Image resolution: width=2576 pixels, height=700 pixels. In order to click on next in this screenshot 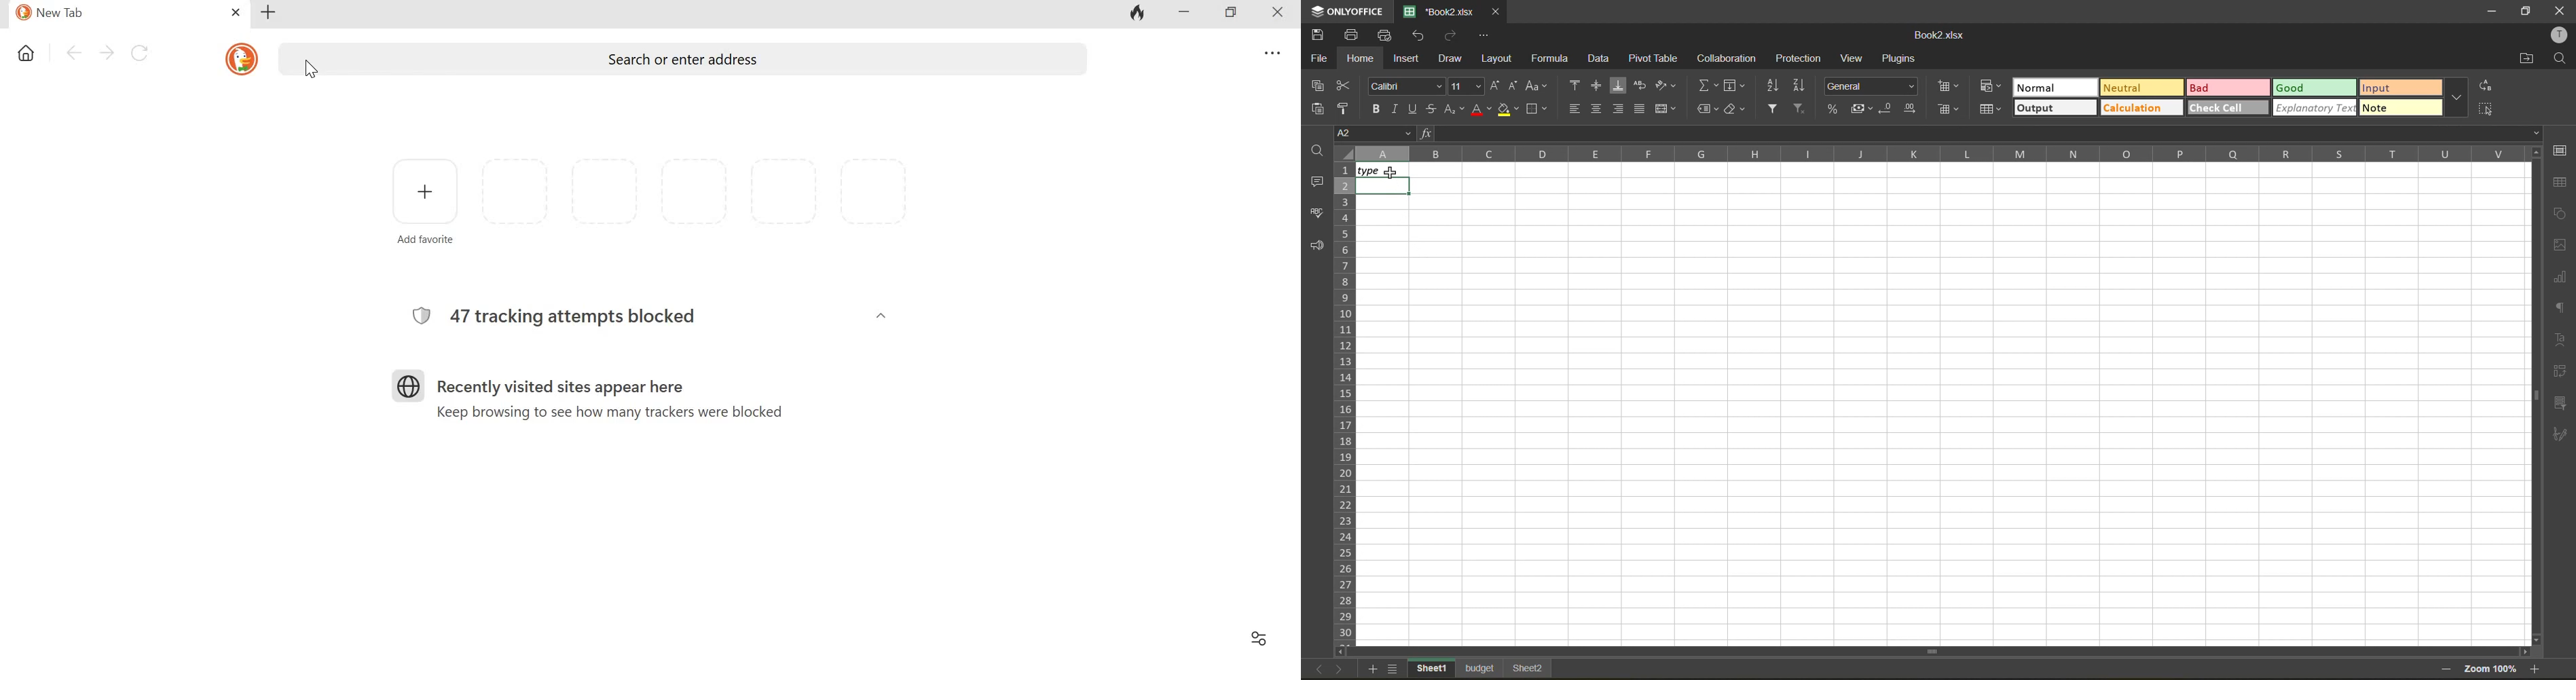, I will do `click(1339, 669)`.